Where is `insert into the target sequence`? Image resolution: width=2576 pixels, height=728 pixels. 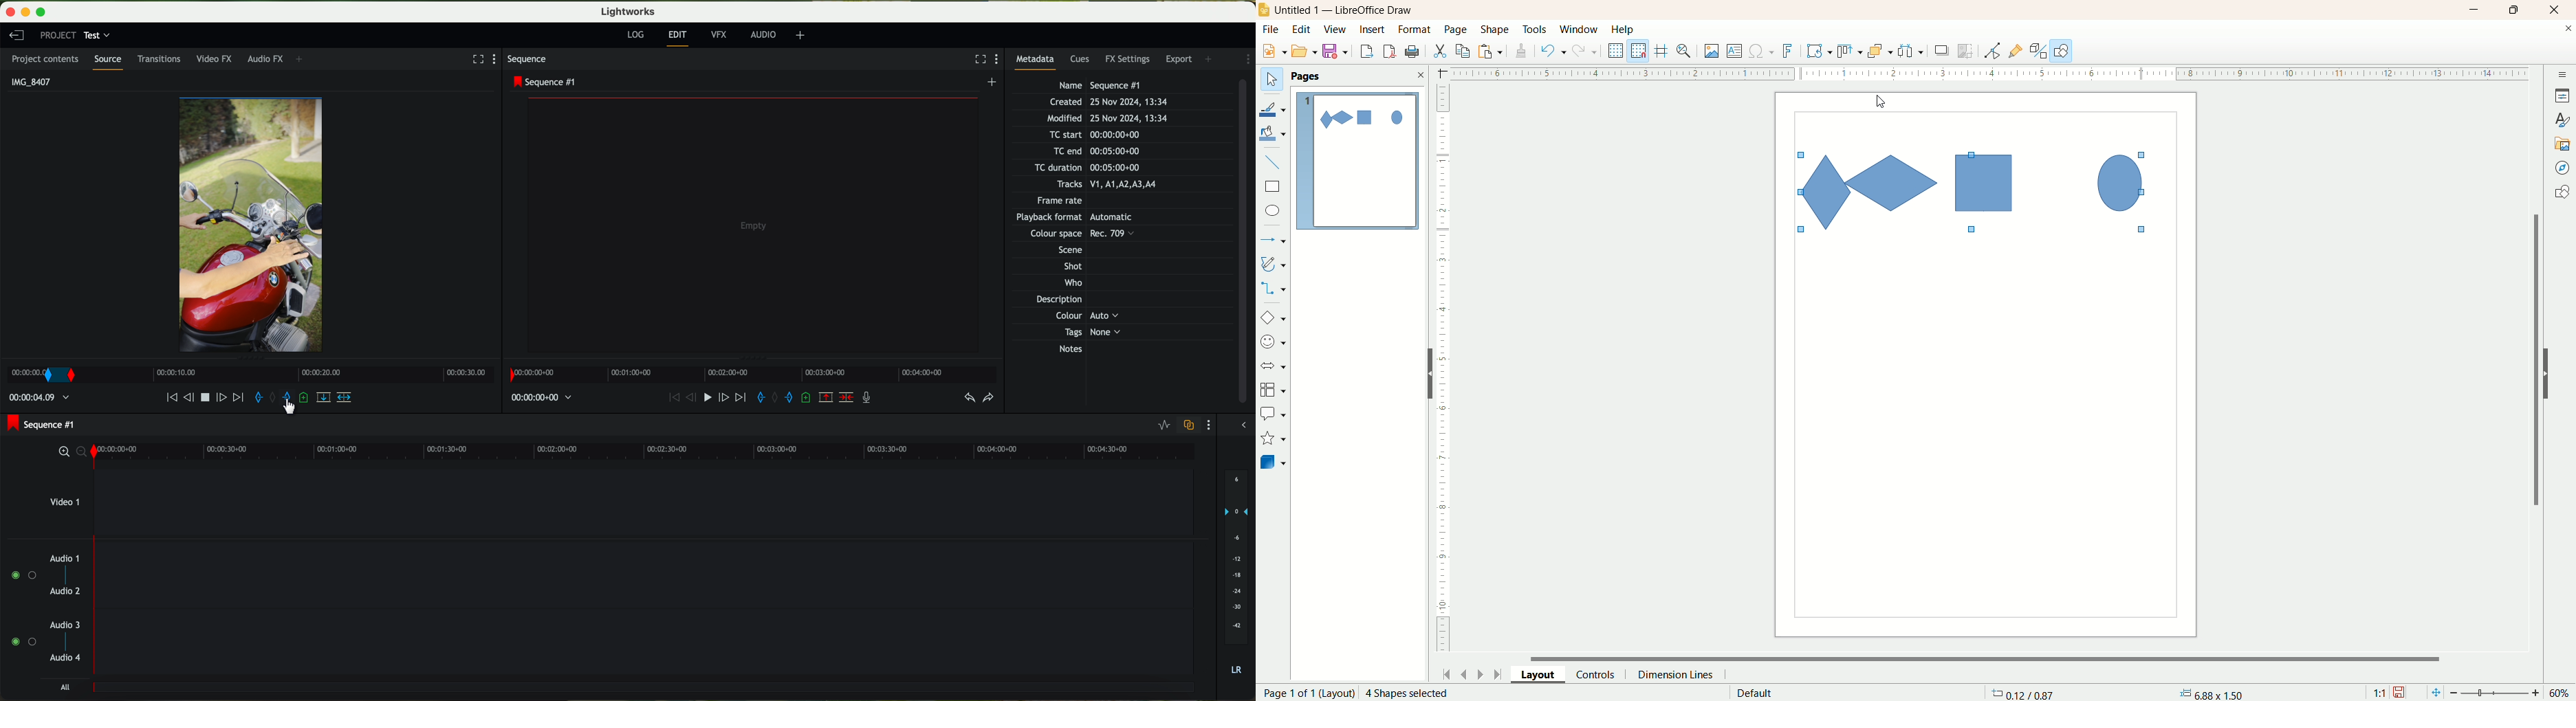 insert into the target sequence is located at coordinates (345, 396).